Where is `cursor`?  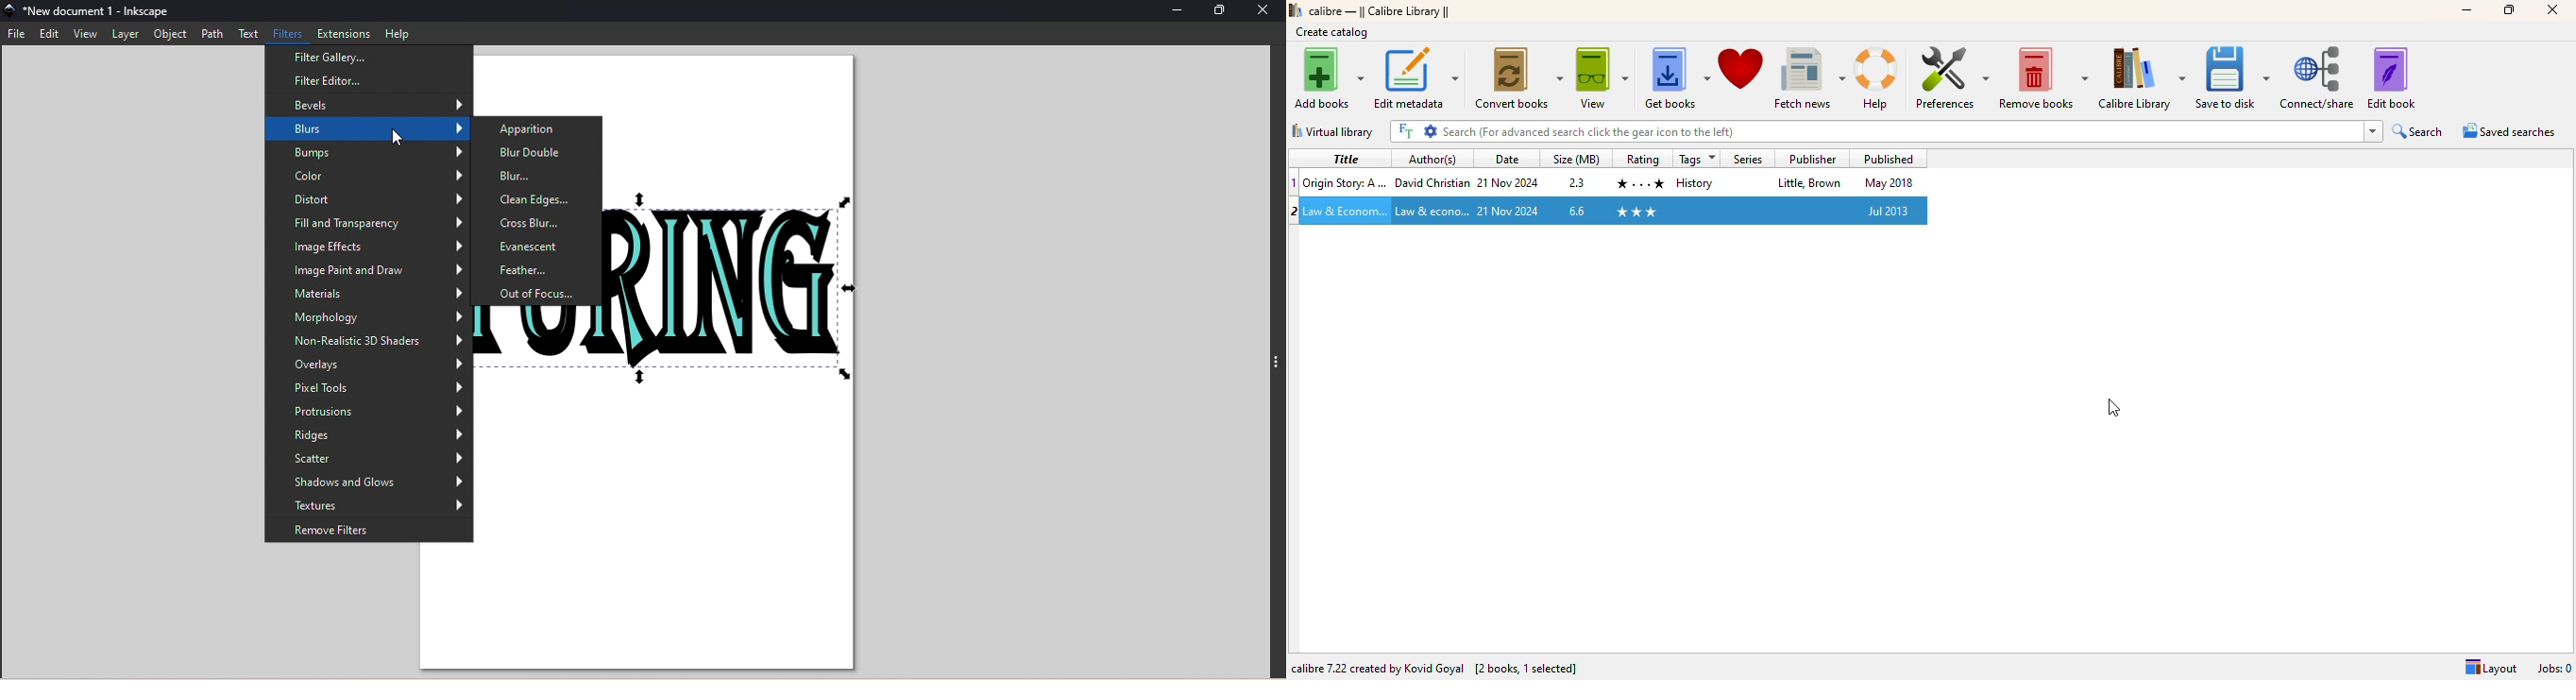
cursor is located at coordinates (2113, 408).